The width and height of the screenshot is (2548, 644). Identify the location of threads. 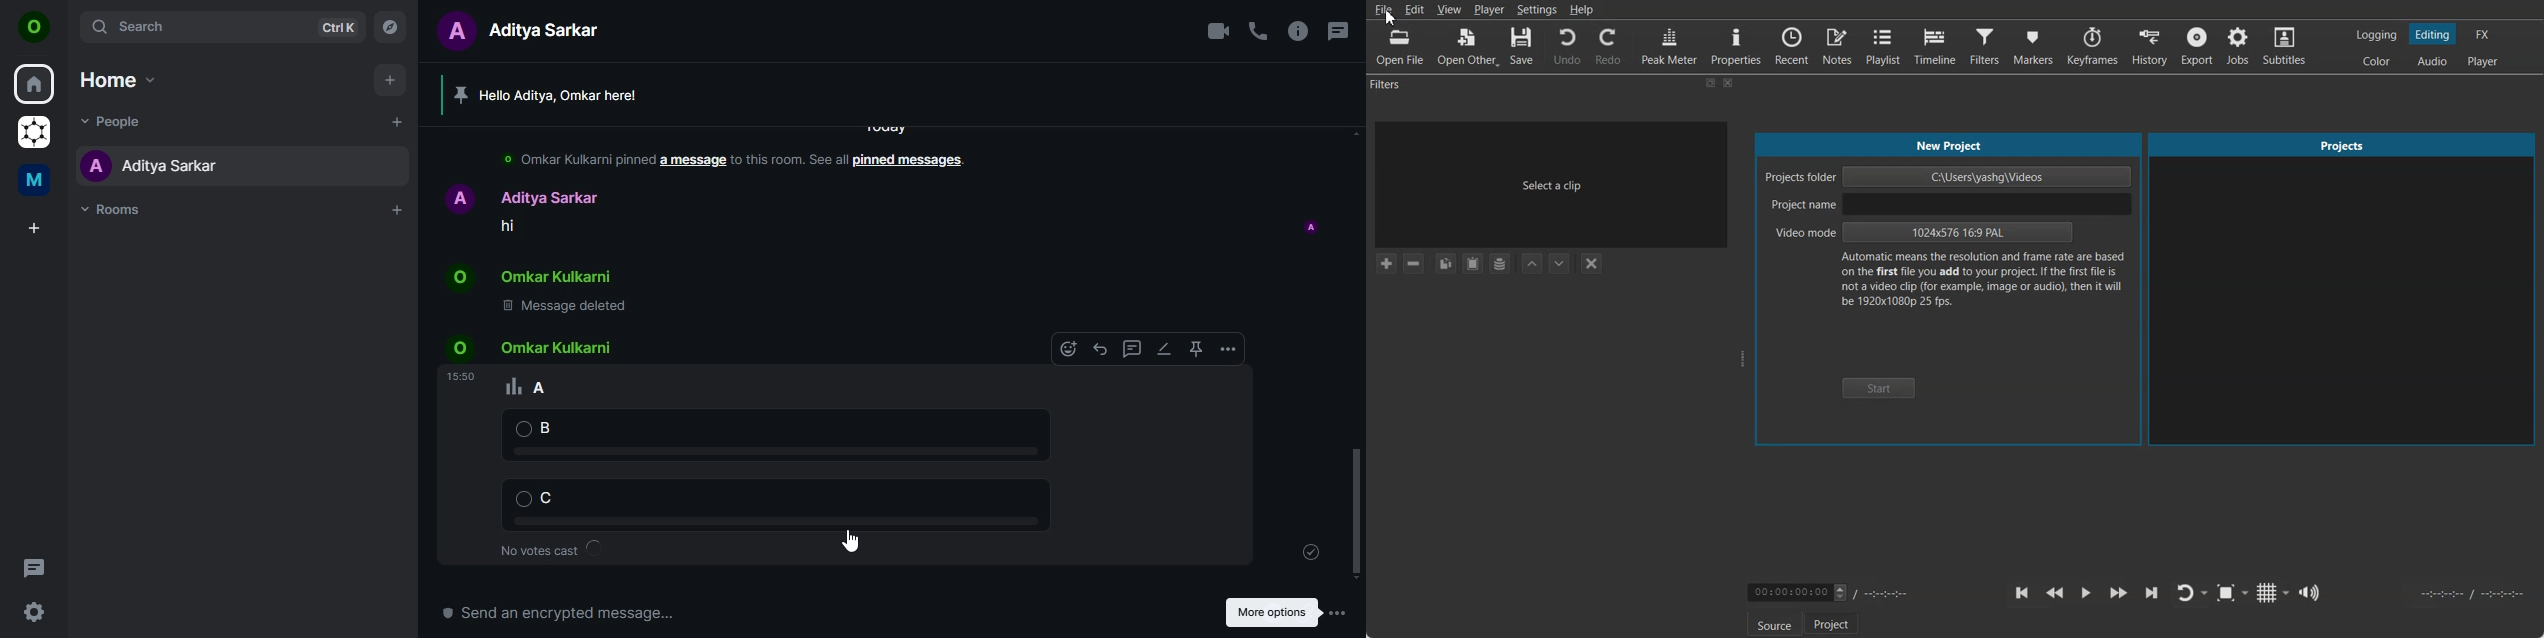
(1336, 31).